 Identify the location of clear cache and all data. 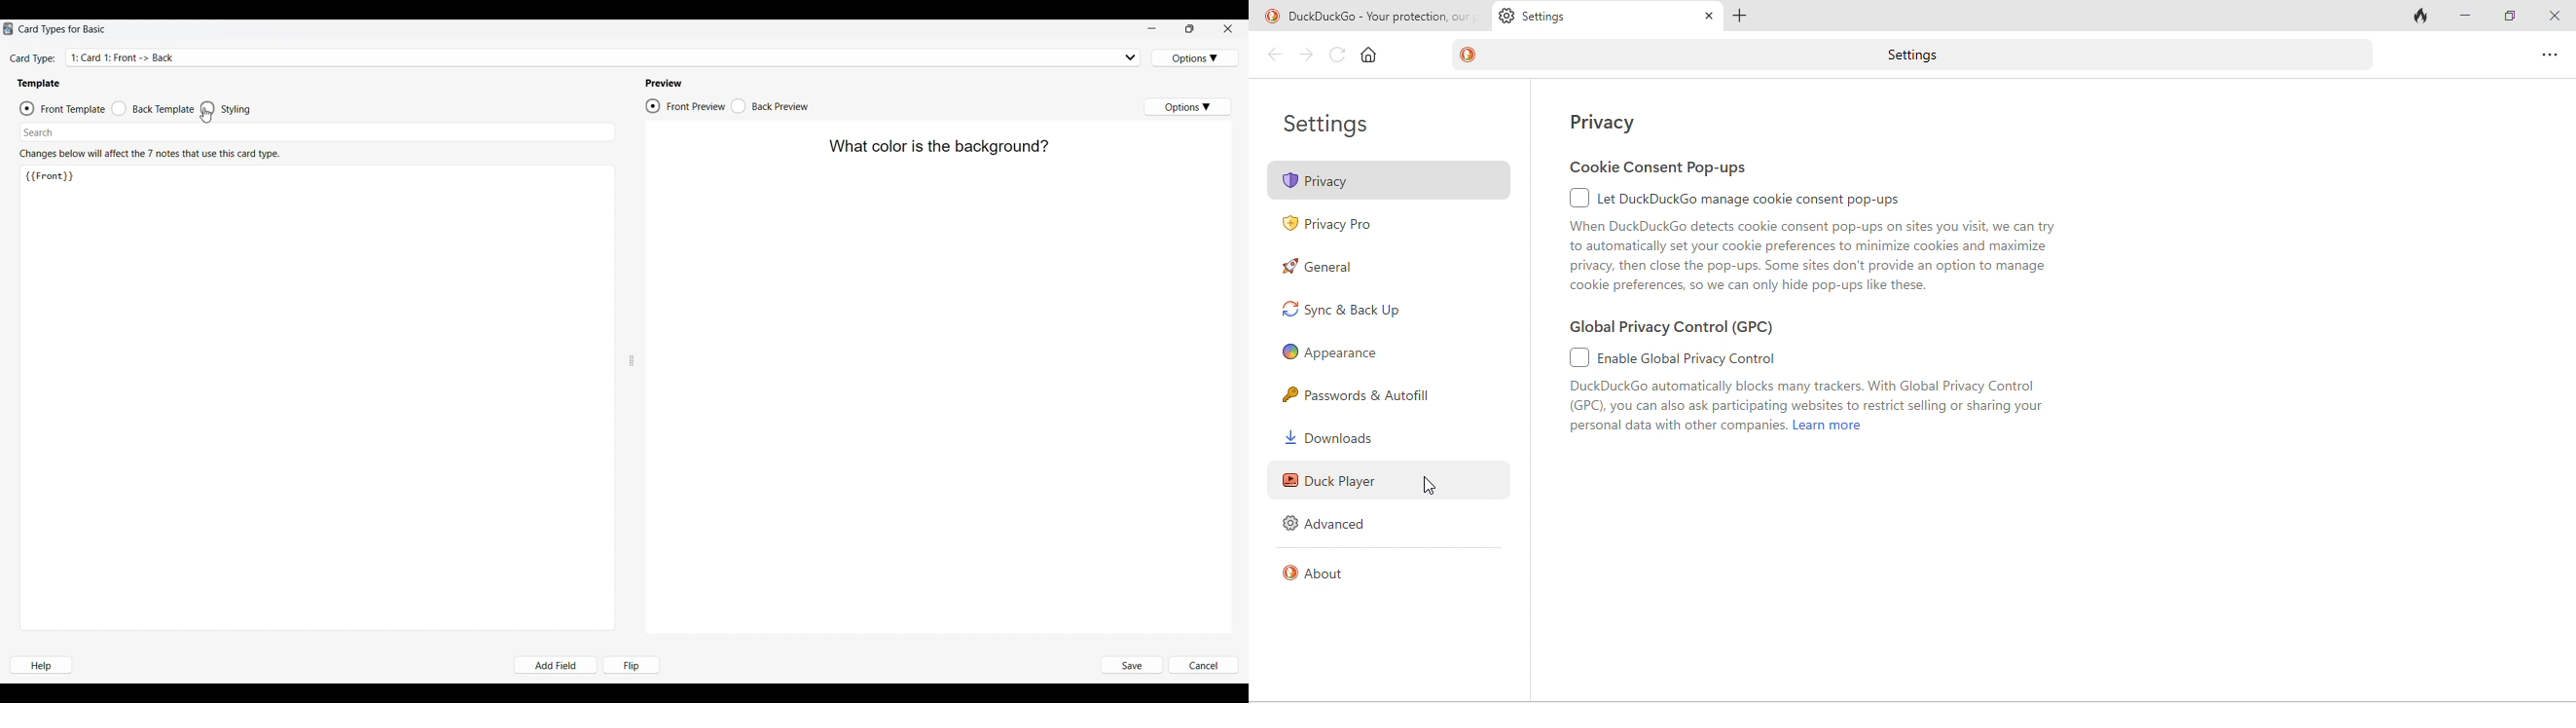
(2422, 16).